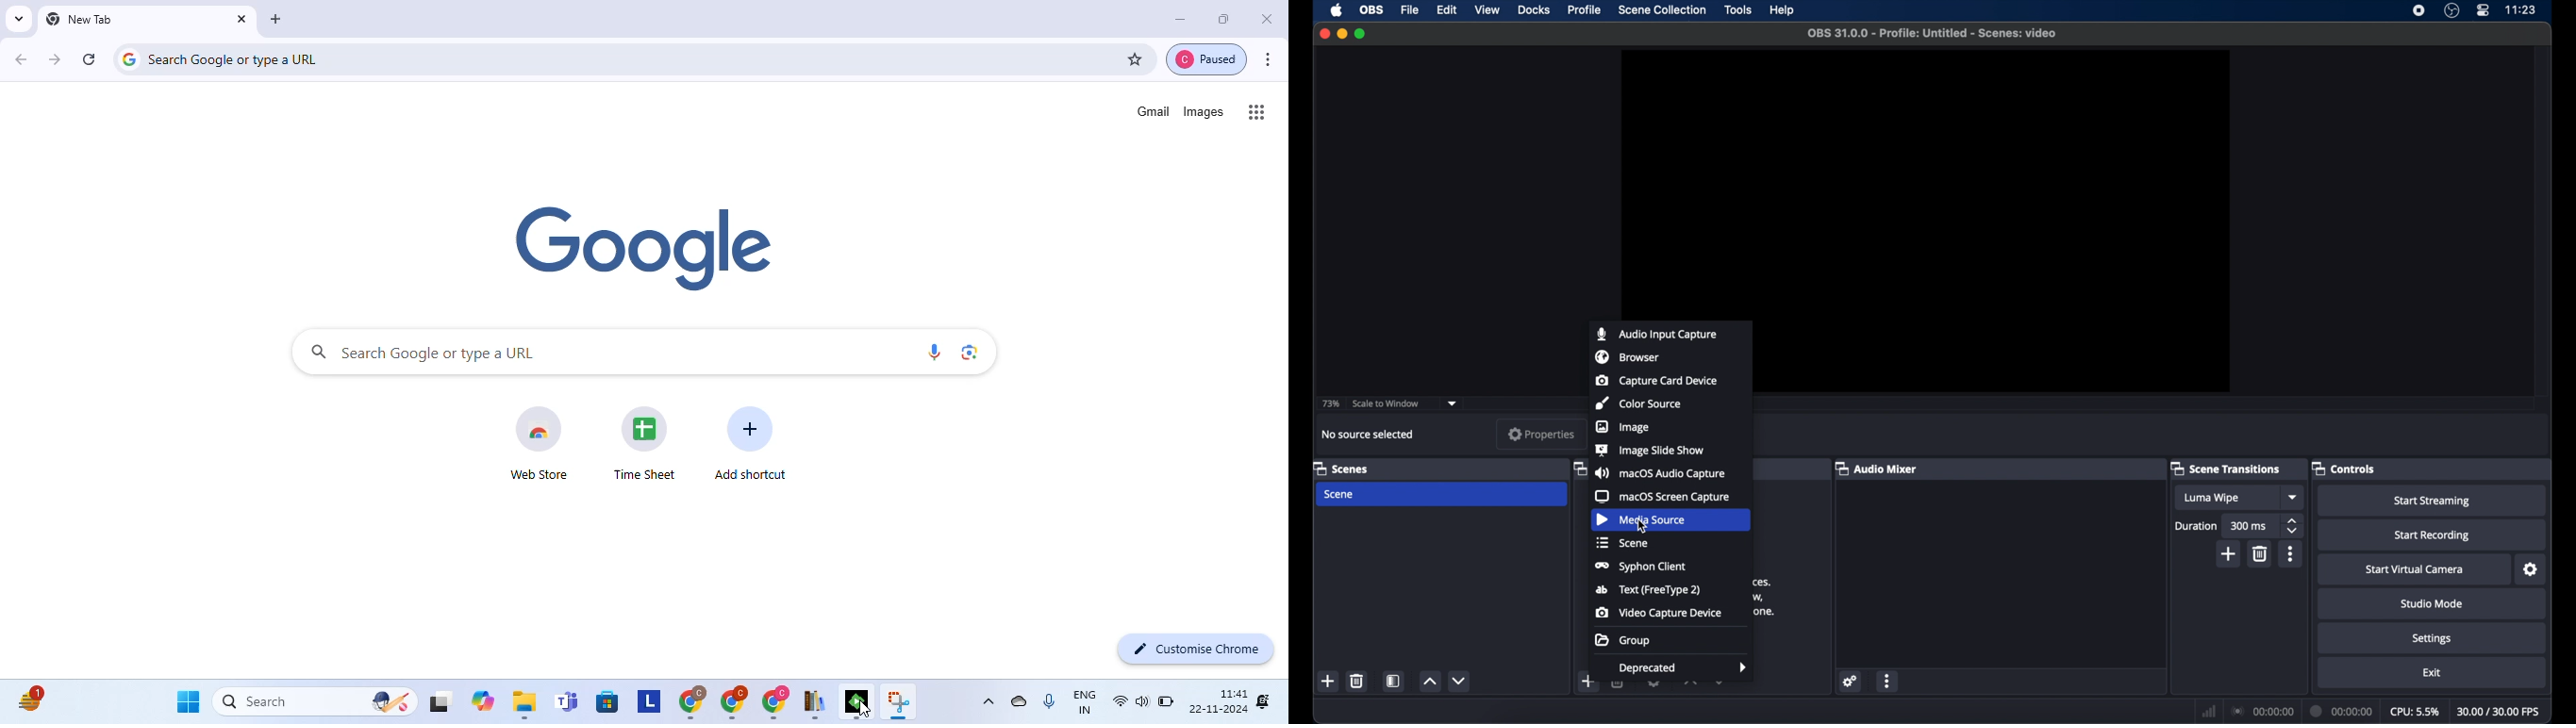 The width and height of the screenshot is (2576, 728). I want to click on maximize, so click(1361, 34).